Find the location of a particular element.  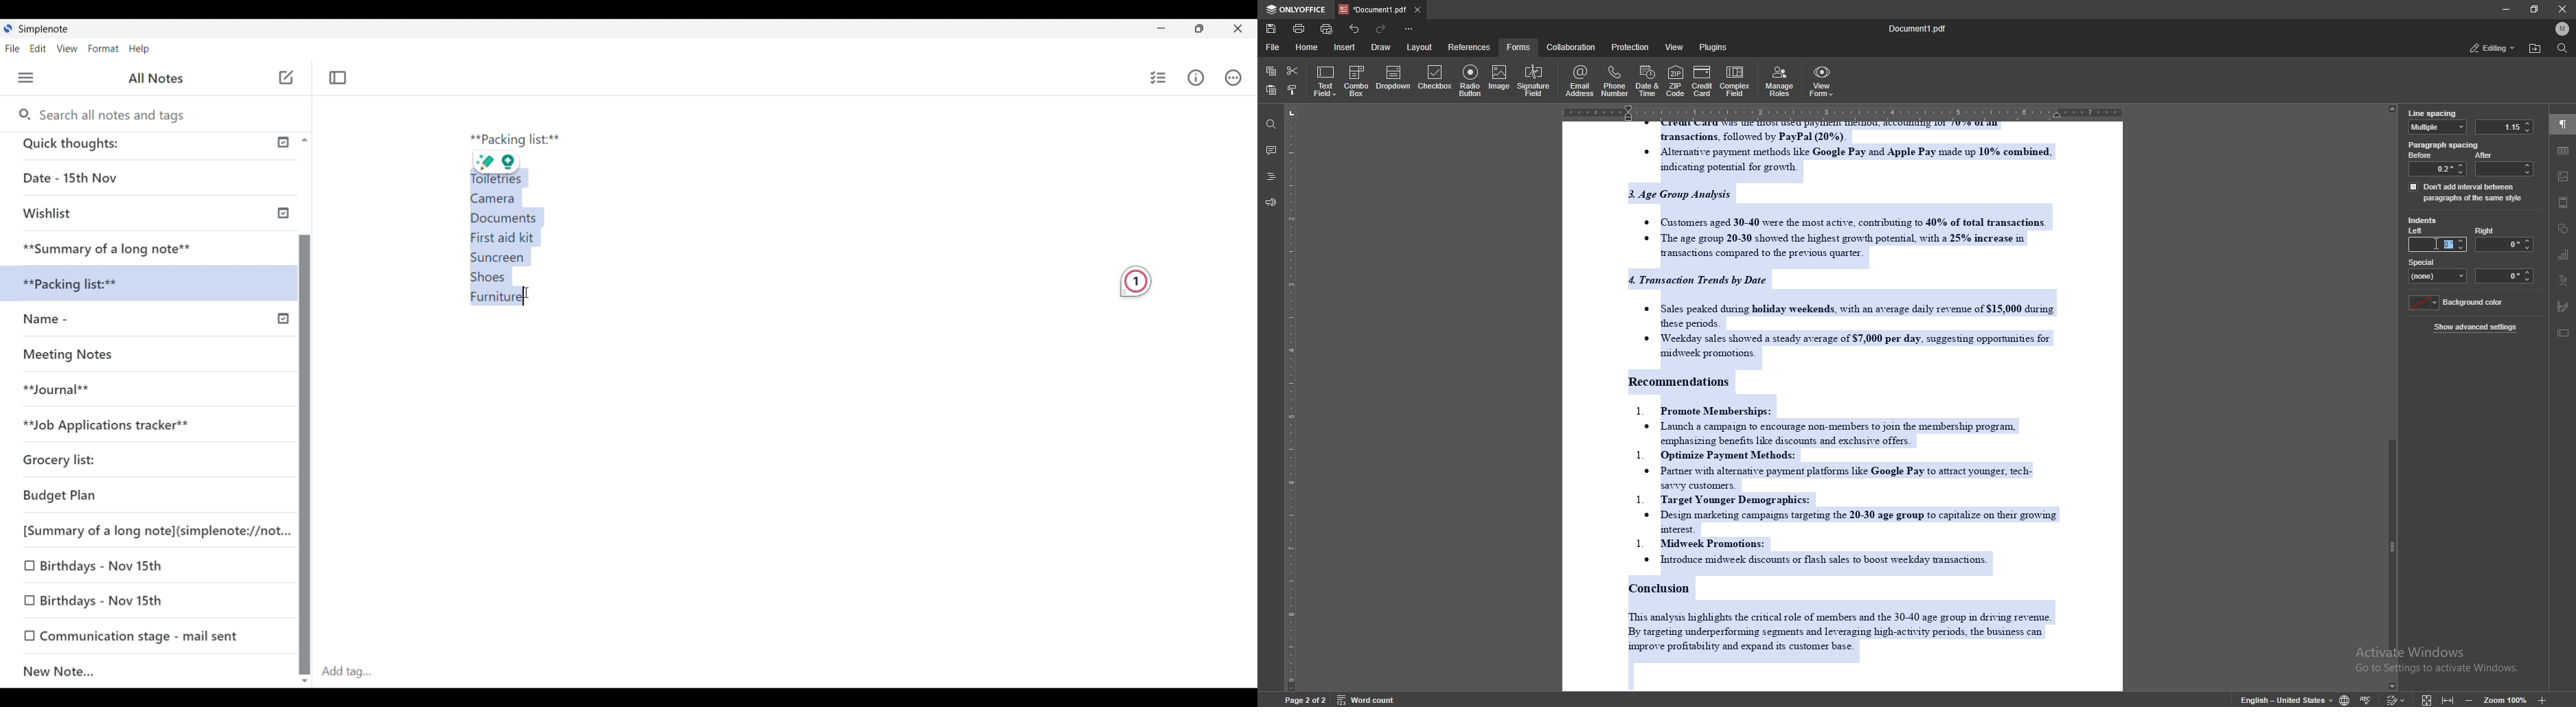

right indent is located at coordinates (2503, 239).